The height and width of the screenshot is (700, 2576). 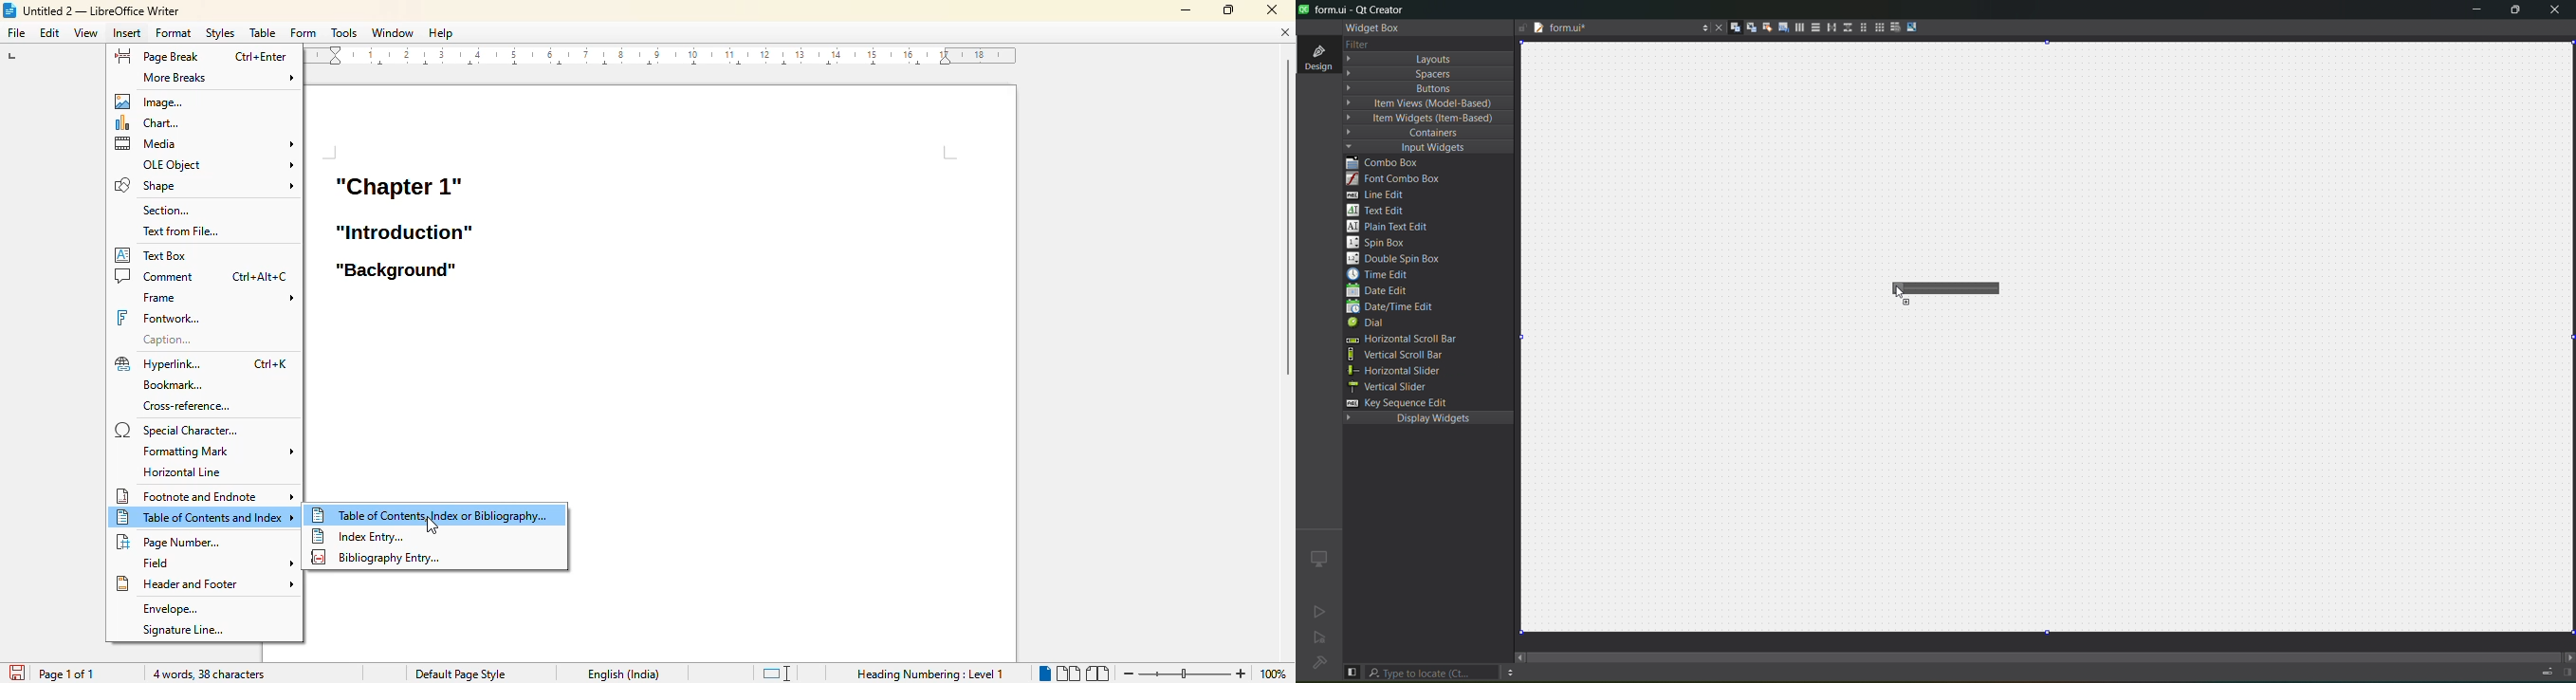 I want to click on file, so click(x=16, y=32).